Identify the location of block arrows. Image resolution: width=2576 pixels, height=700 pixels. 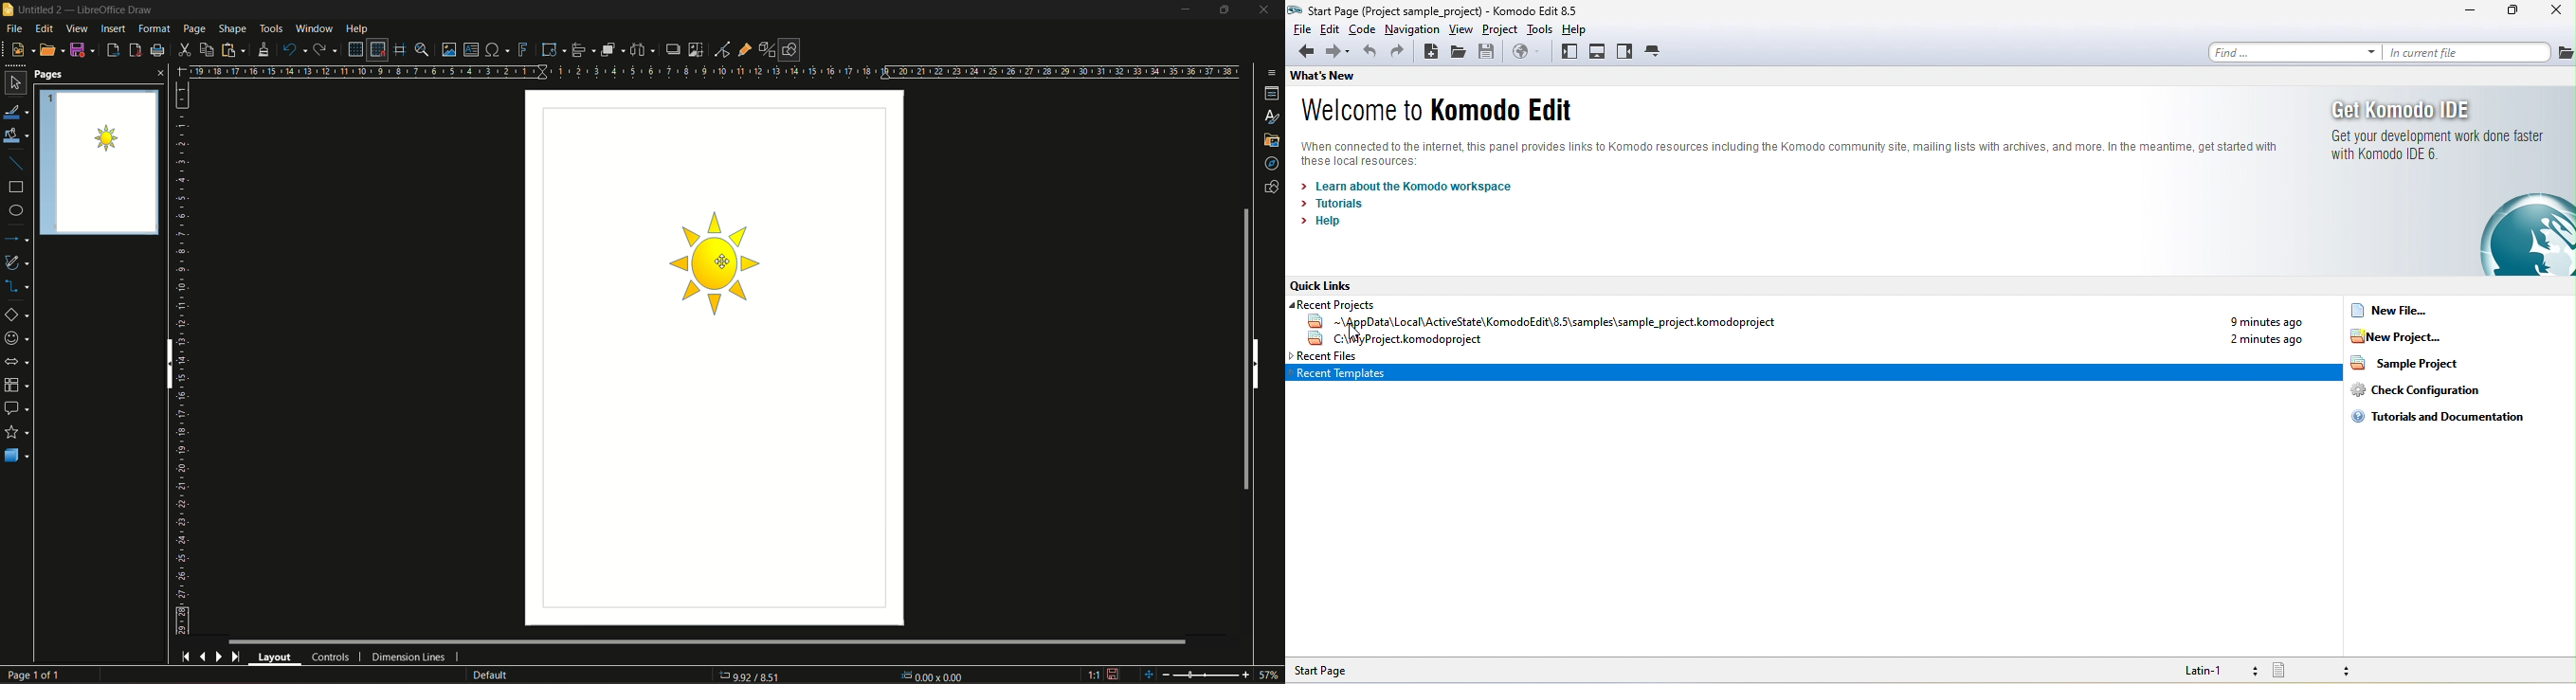
(17, 361).